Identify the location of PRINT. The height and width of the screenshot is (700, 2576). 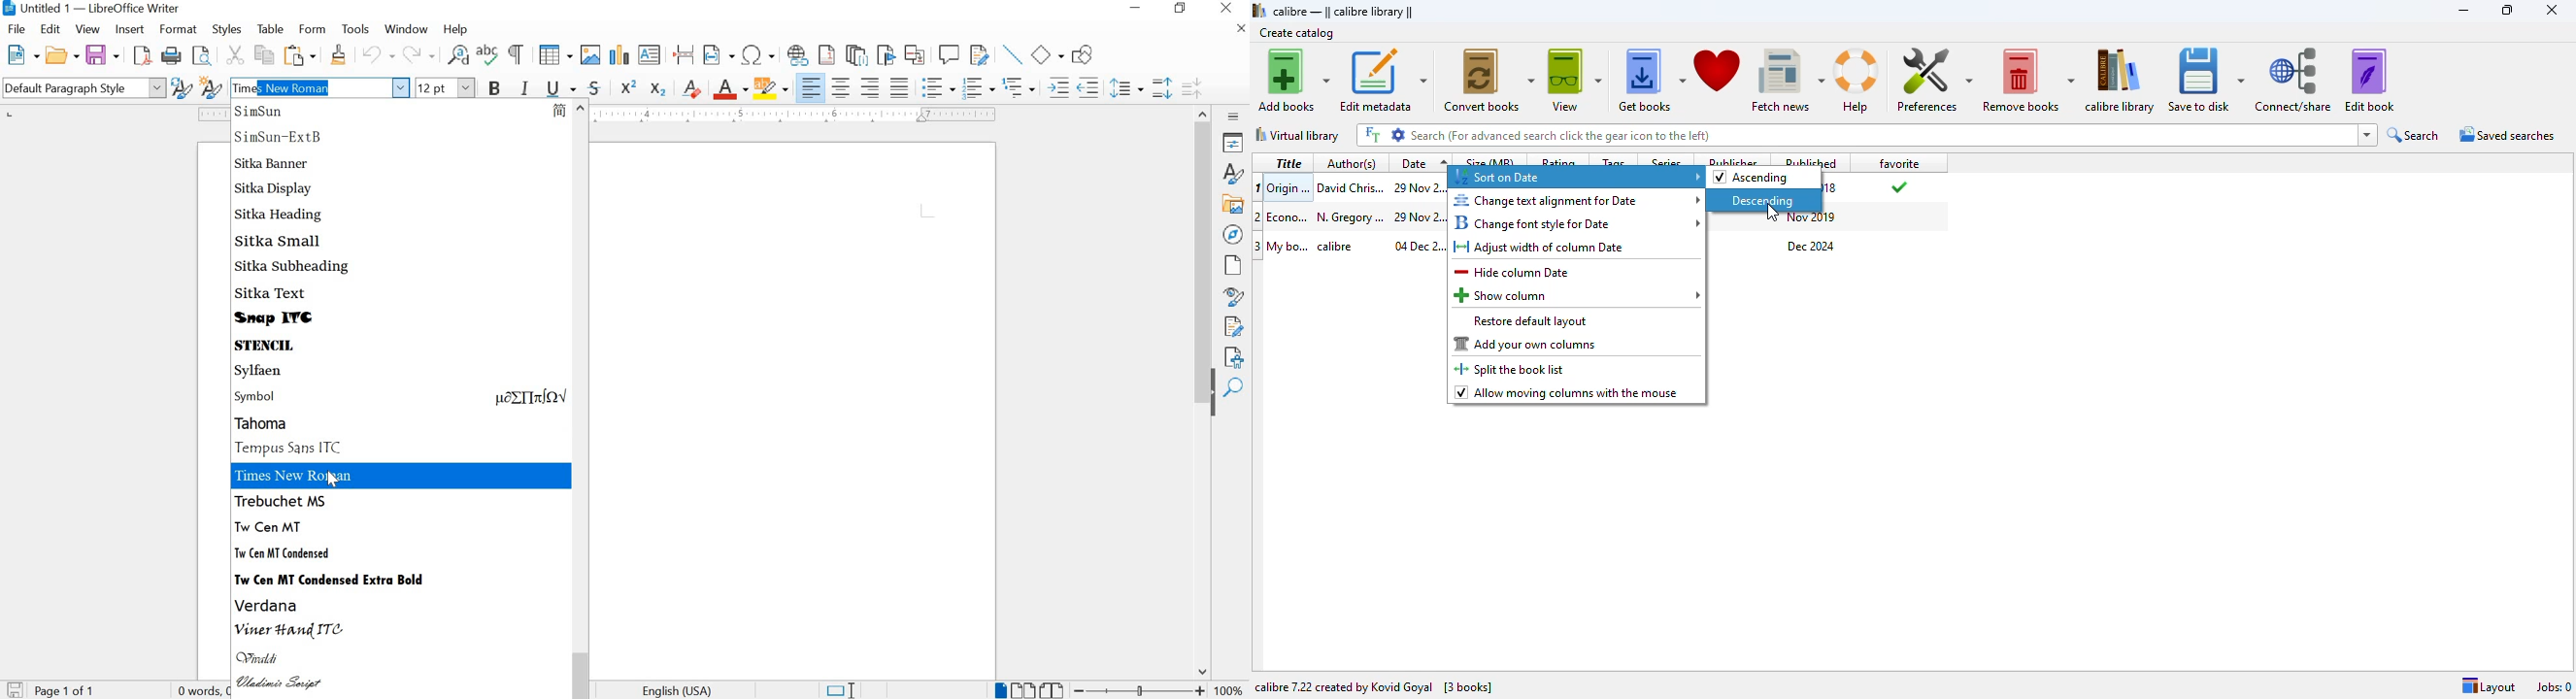
(171, 56).